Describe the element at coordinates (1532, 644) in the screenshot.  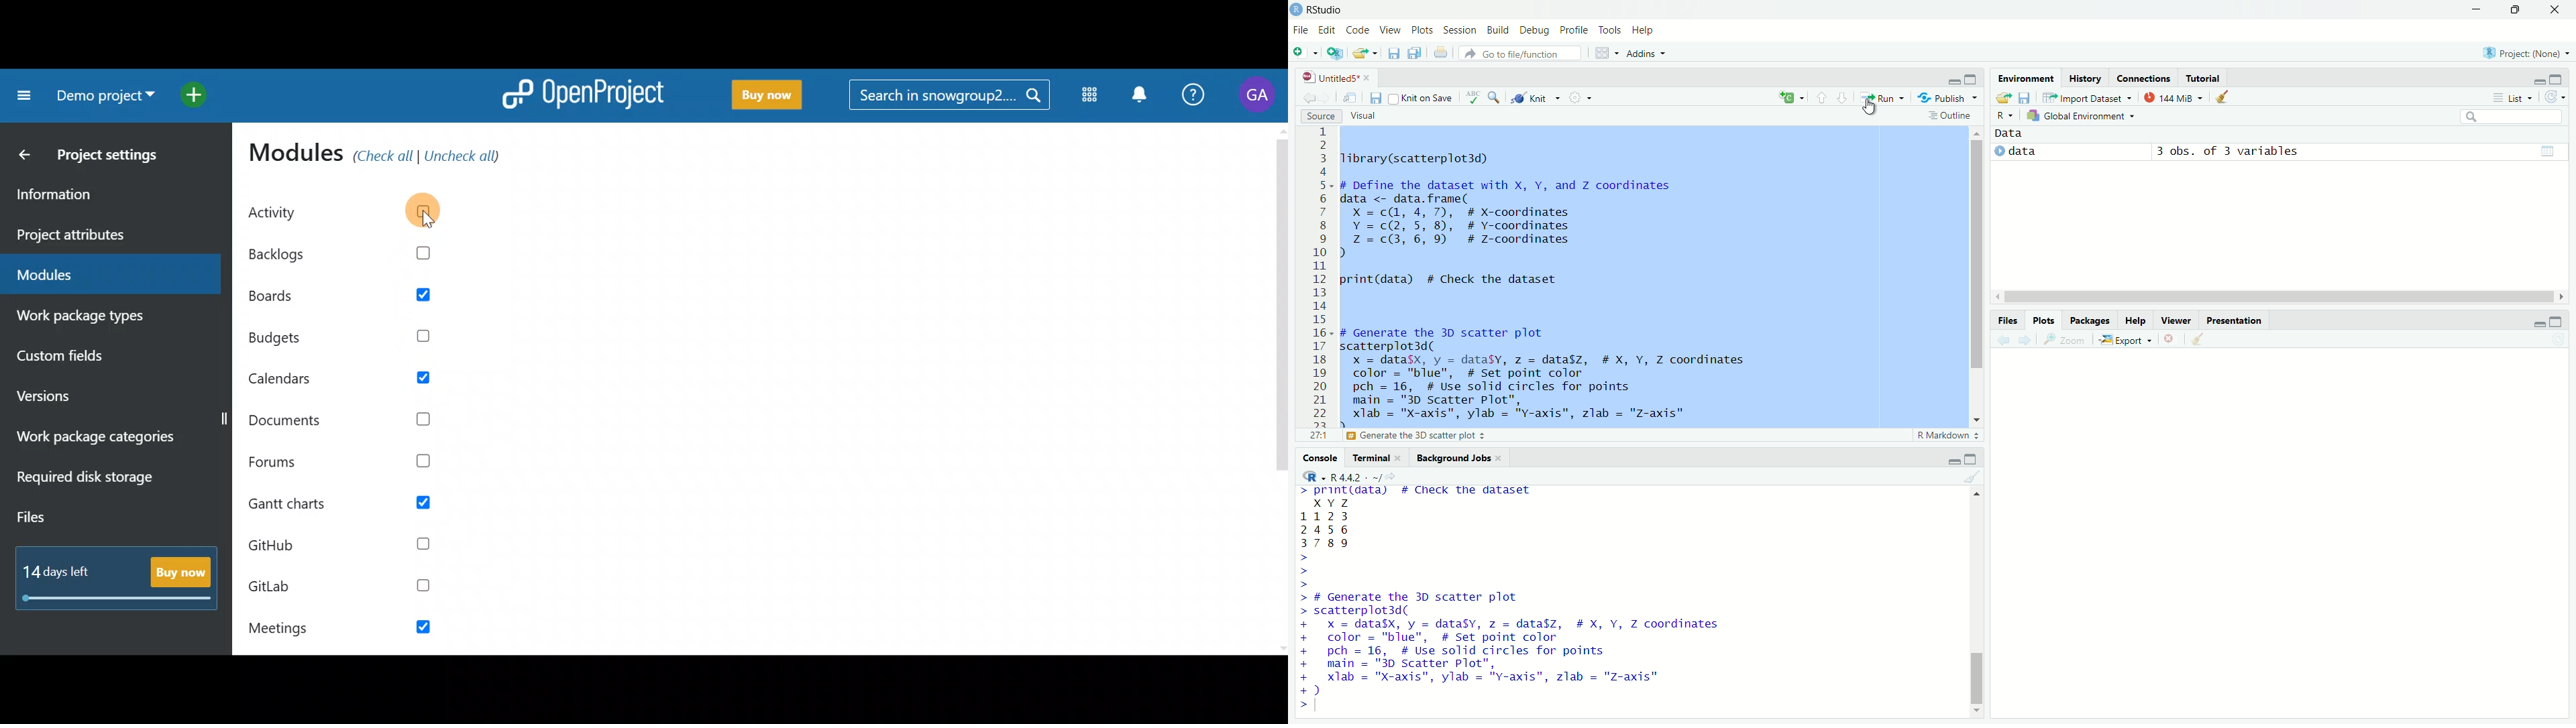
I see `> # Generate the 5D scatter plot

> scatterplot3d(

+ x = data$X, y = dataSy, z = data$z, # X, Y, Z coordinates
+ color = "blue", # Set point color

+ pch = 16, # Use solid circles for points

+ main = "3D Scatter Plot",

+ xlab = "x-axis", ylab = "y-axis", zlab = "z-axis"

+)` at that location.